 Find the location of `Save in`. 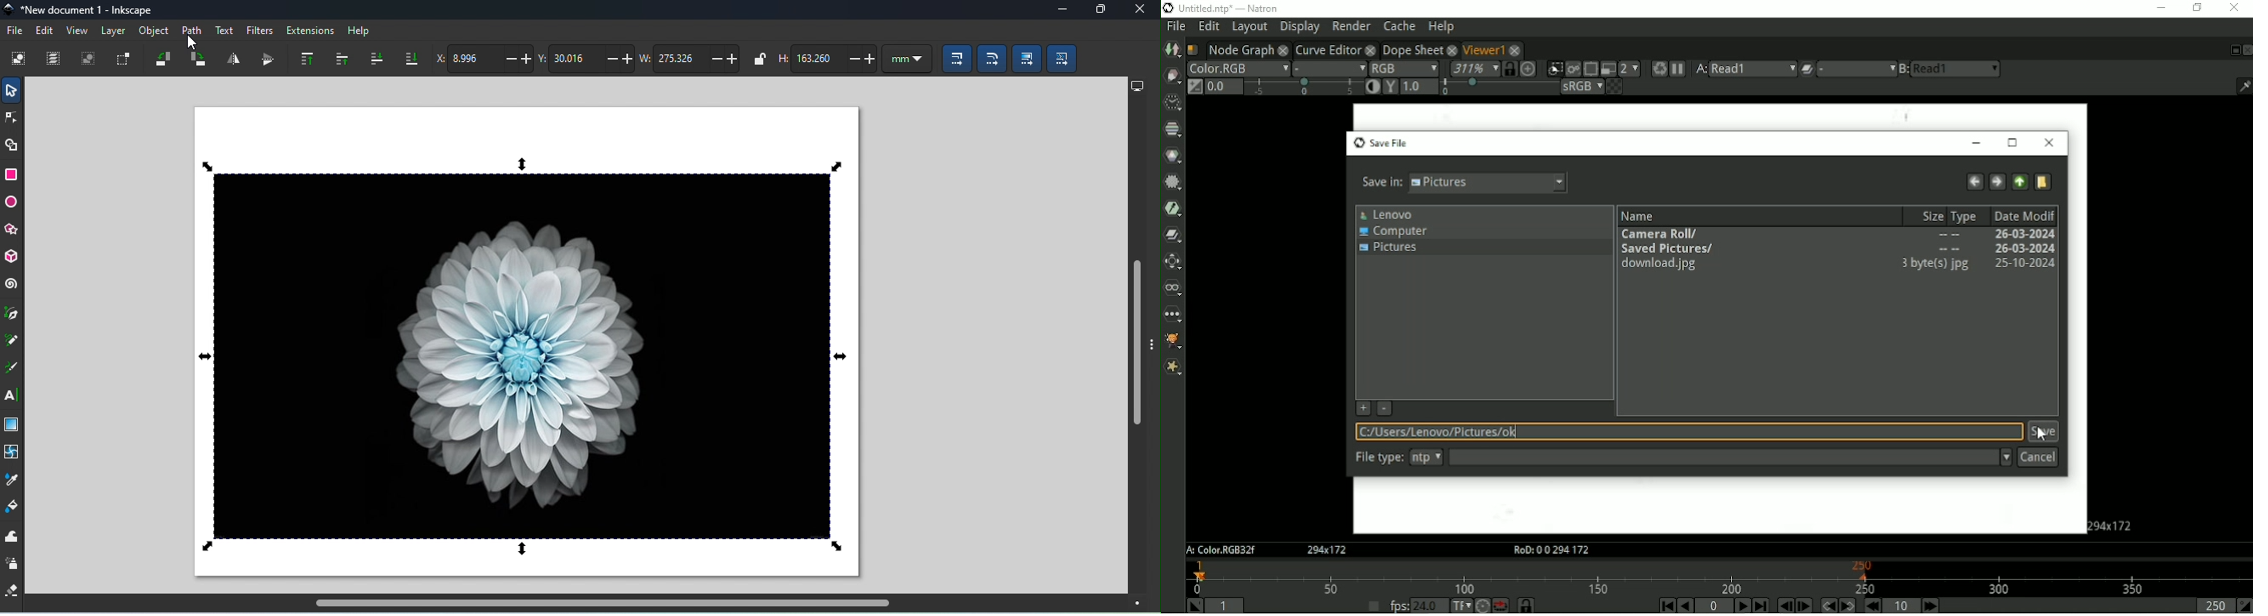

Save in is located at coordinates (1378, 184).